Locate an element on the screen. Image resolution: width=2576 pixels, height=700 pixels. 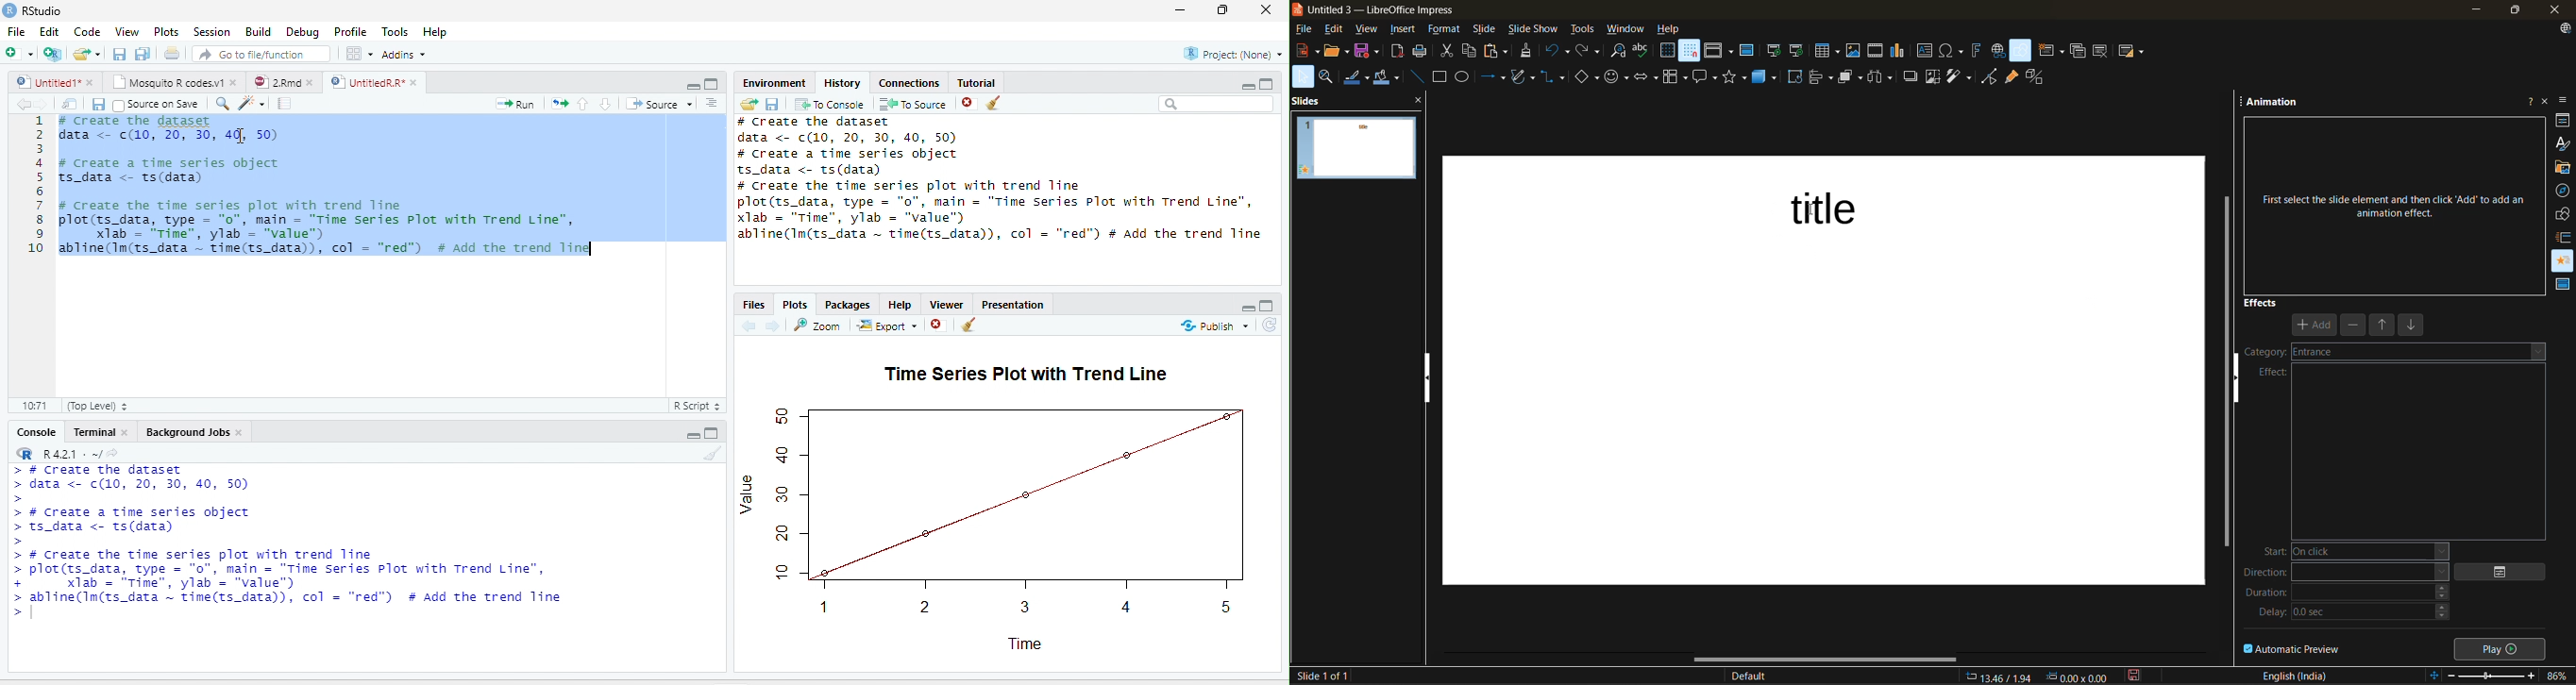
Save current document is located at coordinates (98, 105).